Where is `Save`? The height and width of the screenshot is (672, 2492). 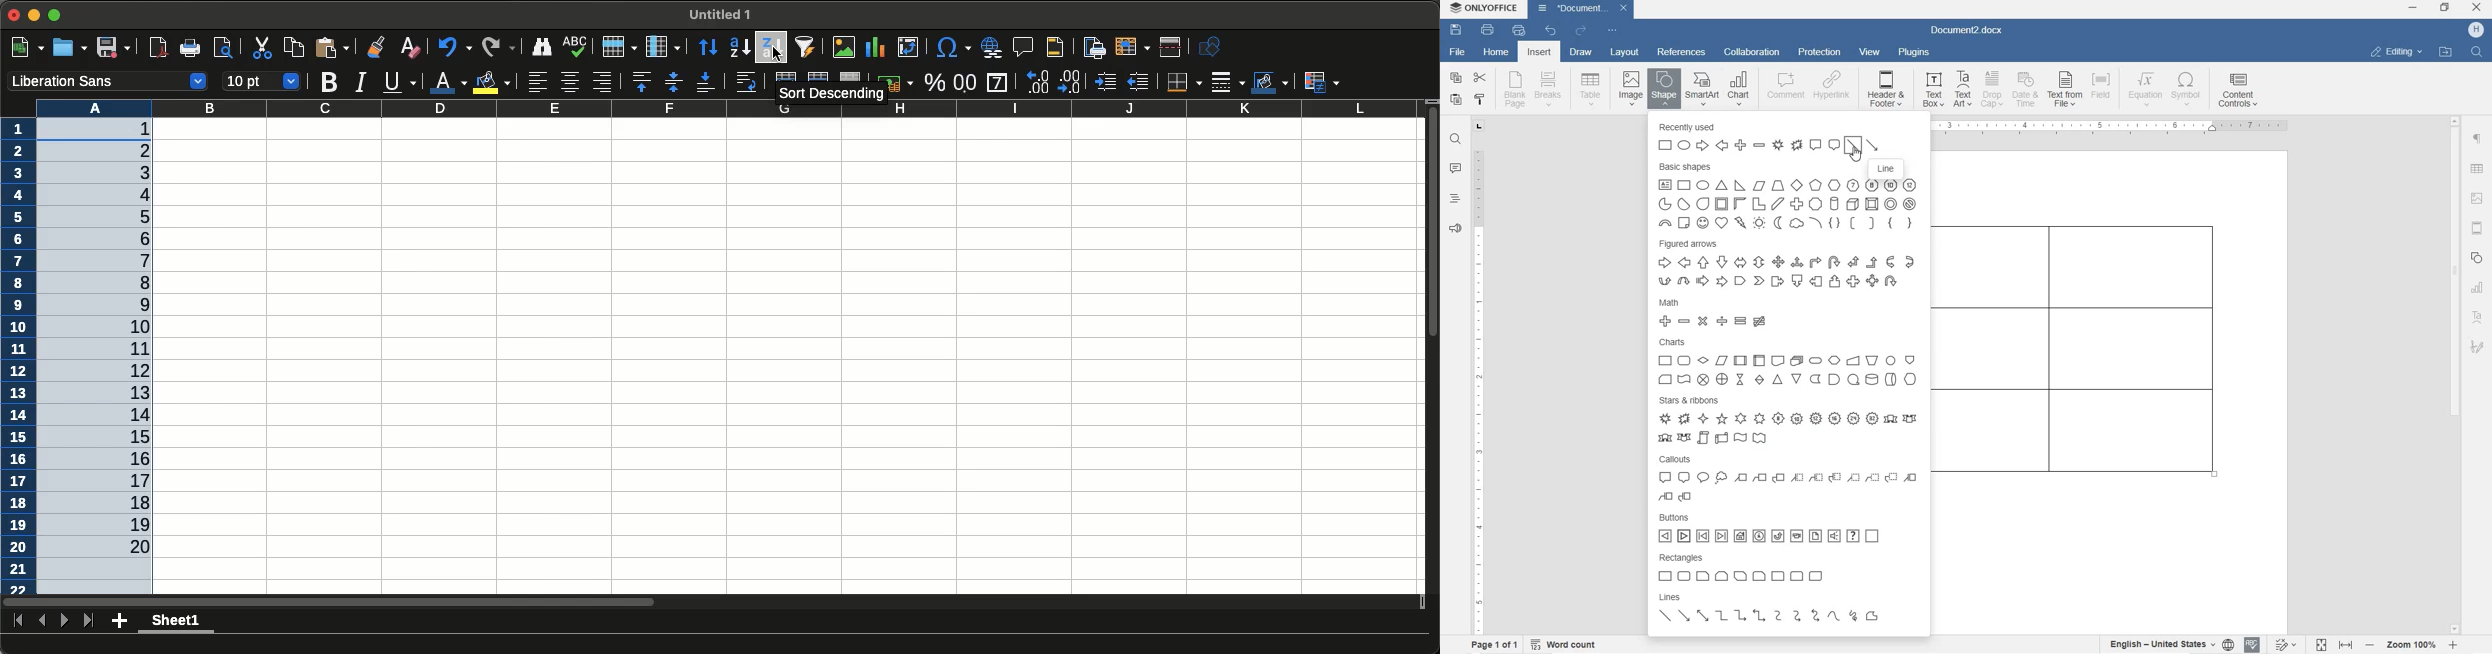 Save is located at coordinates (114, 46).